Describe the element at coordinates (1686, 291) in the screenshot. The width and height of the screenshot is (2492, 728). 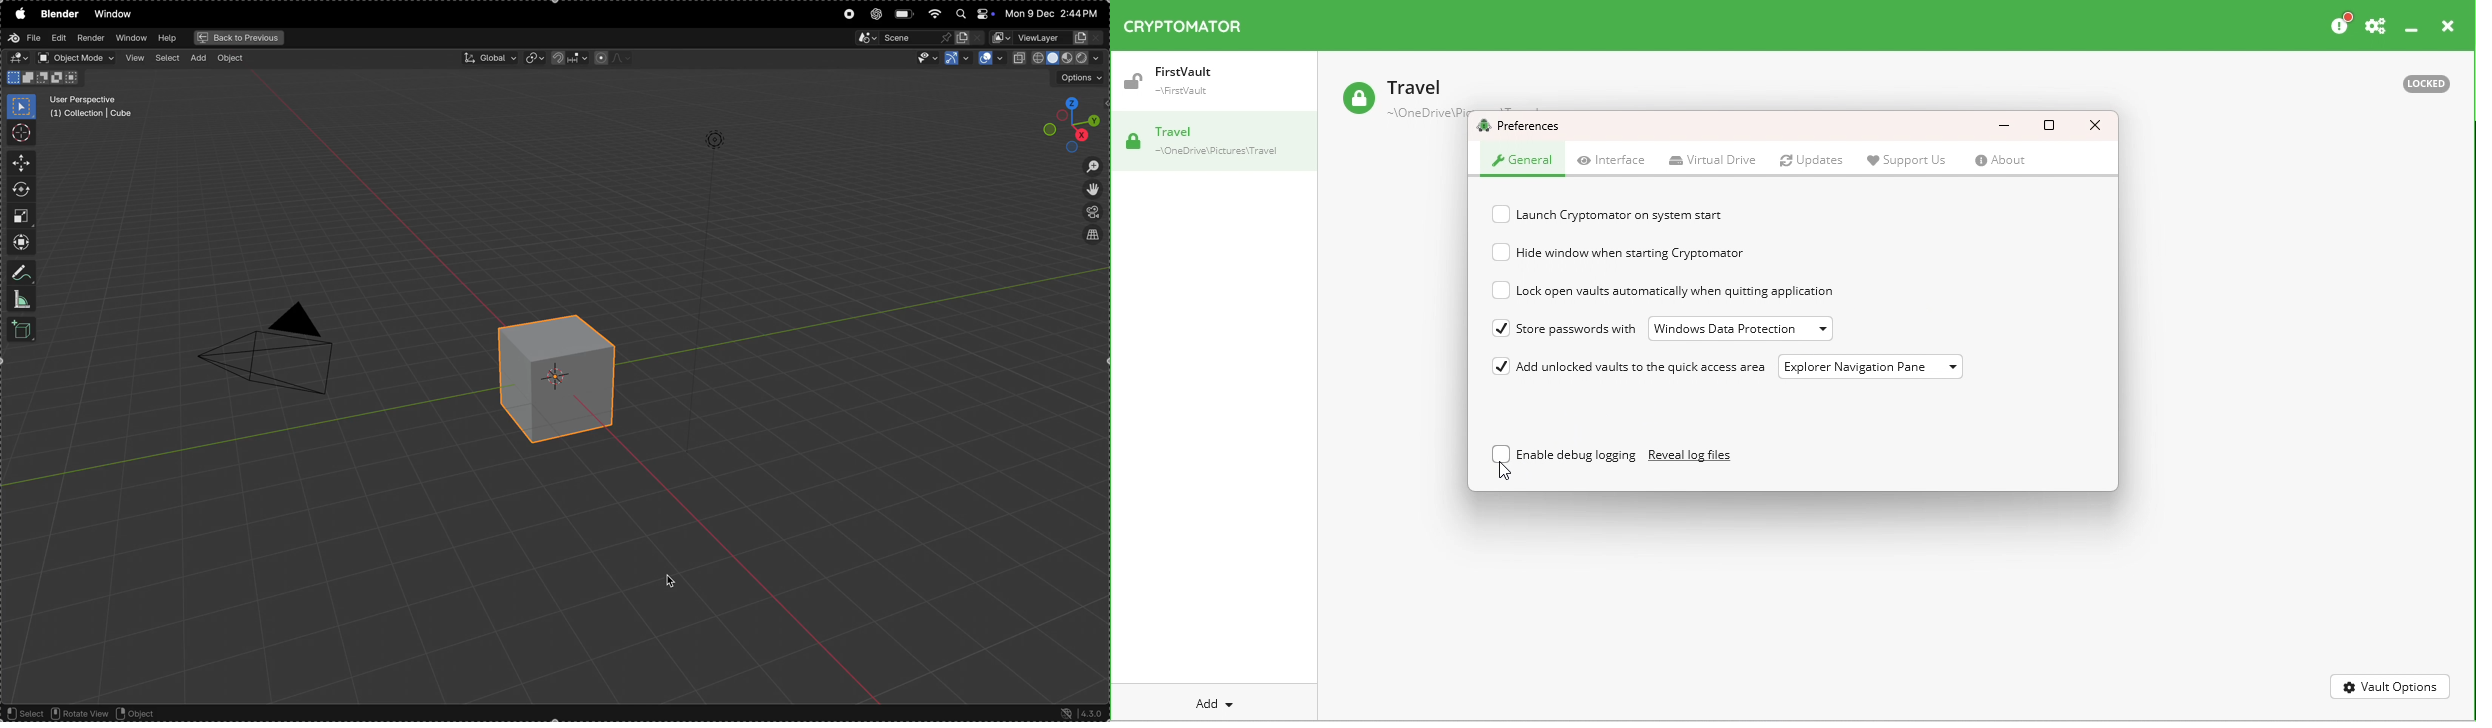
I see `Lock open vaults automatically when quitting application` at that location.